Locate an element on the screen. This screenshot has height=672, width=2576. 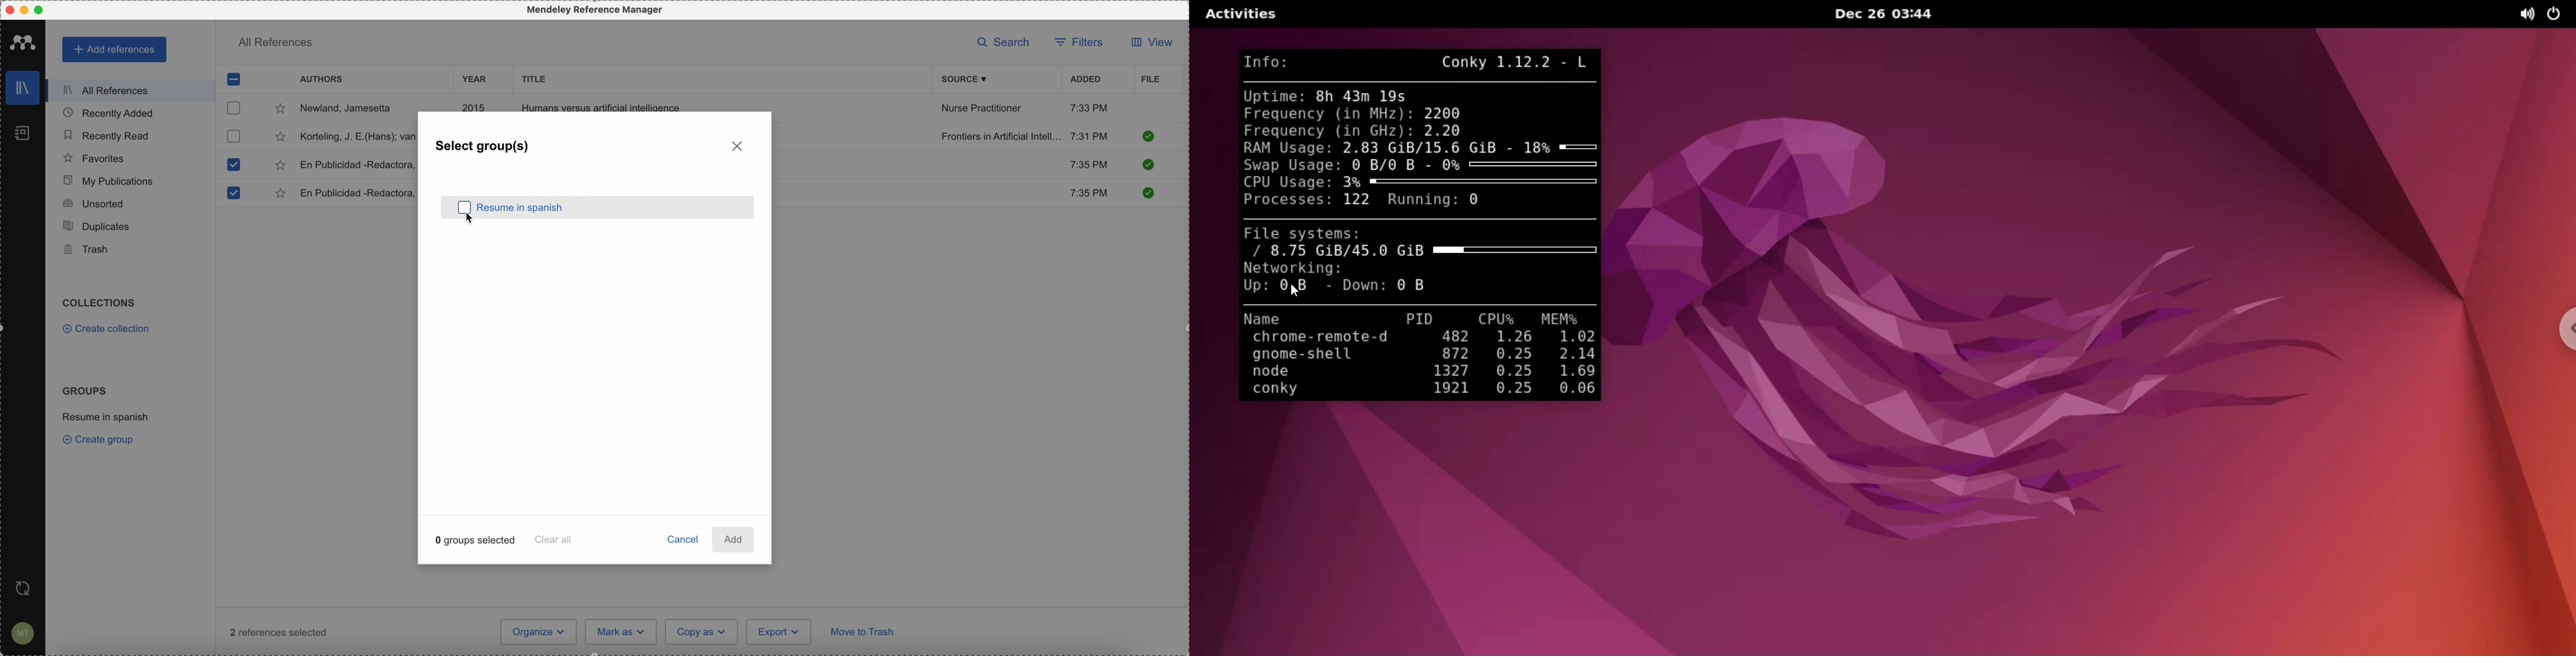
all references is located at coordinates (275, 45).